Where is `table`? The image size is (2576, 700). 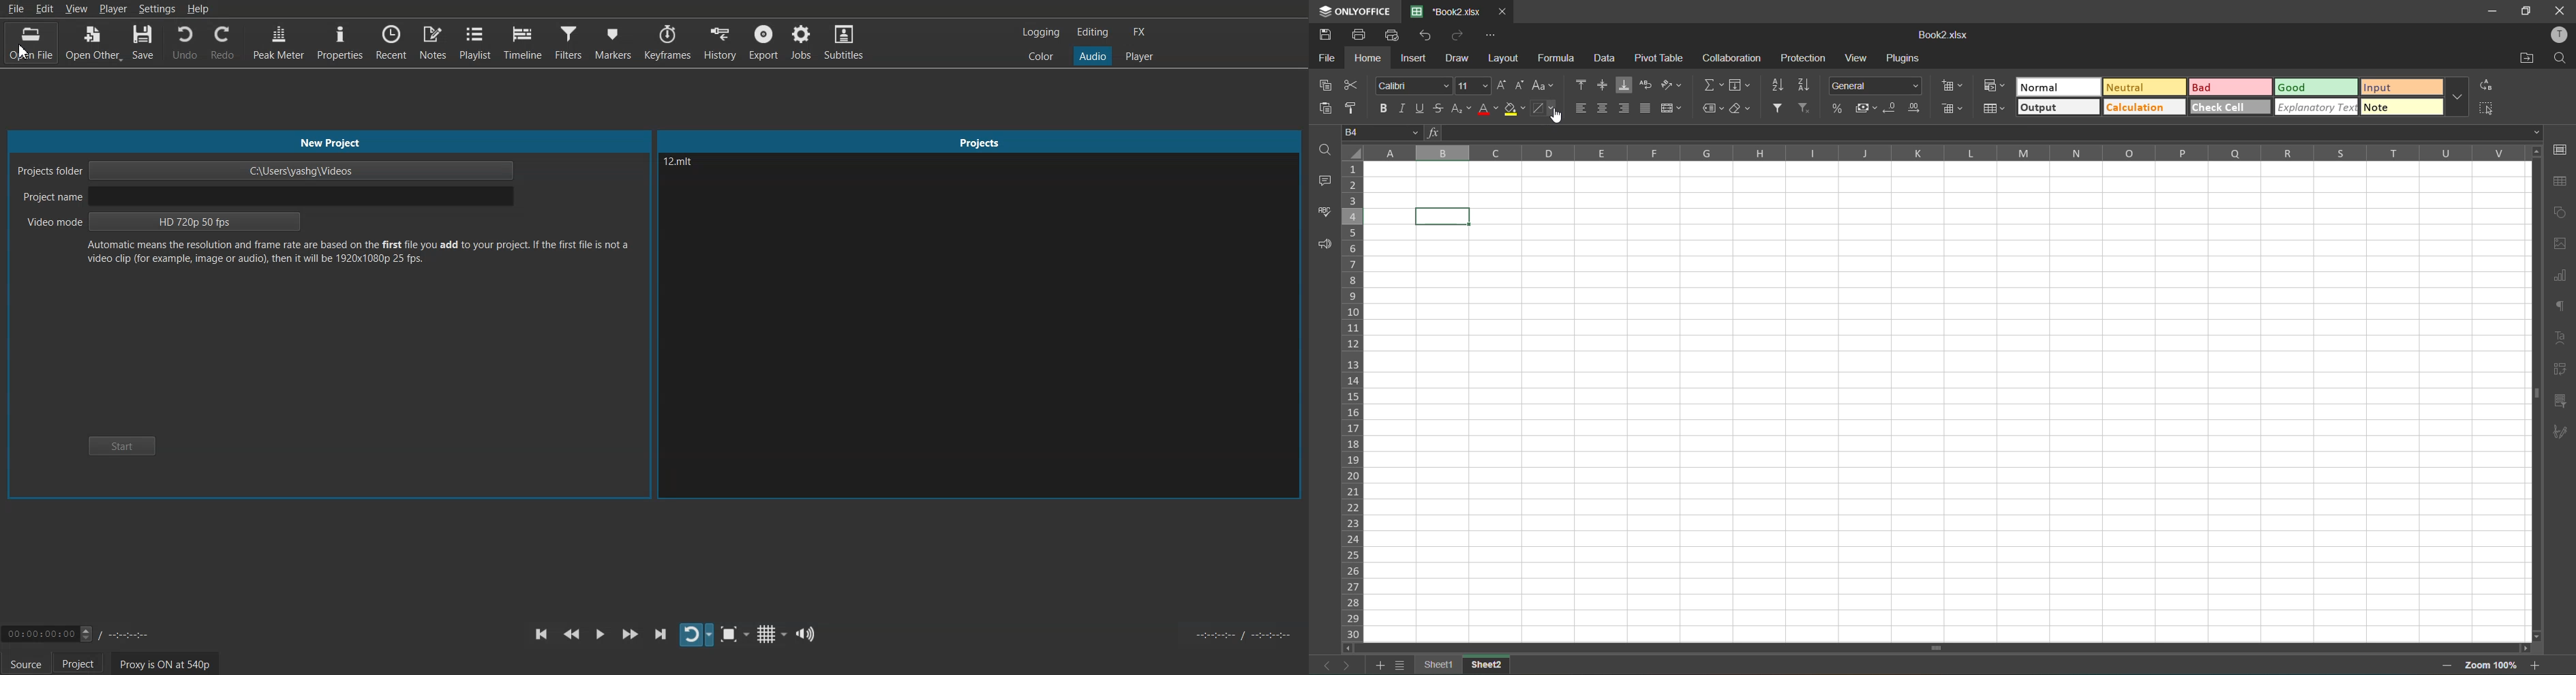 table is located at coordinates (2560, 182).